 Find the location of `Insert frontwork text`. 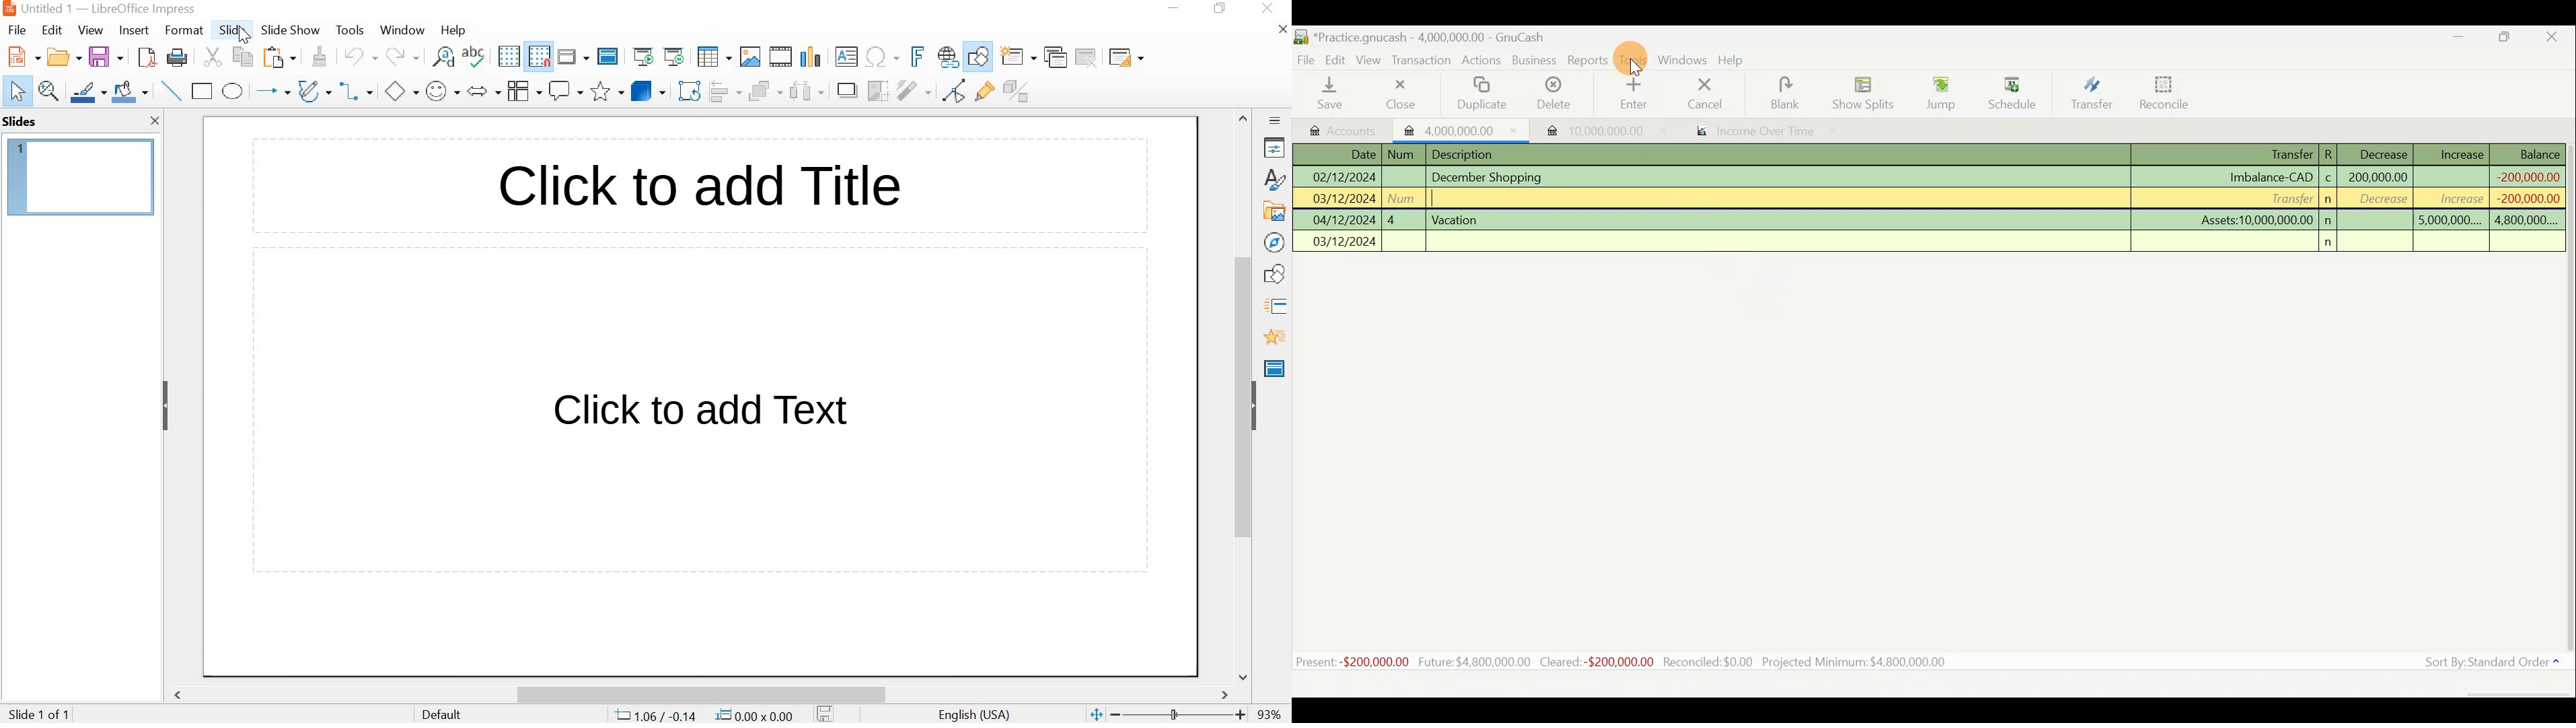

Insert frontwork text is located at coordinates (913, 57).